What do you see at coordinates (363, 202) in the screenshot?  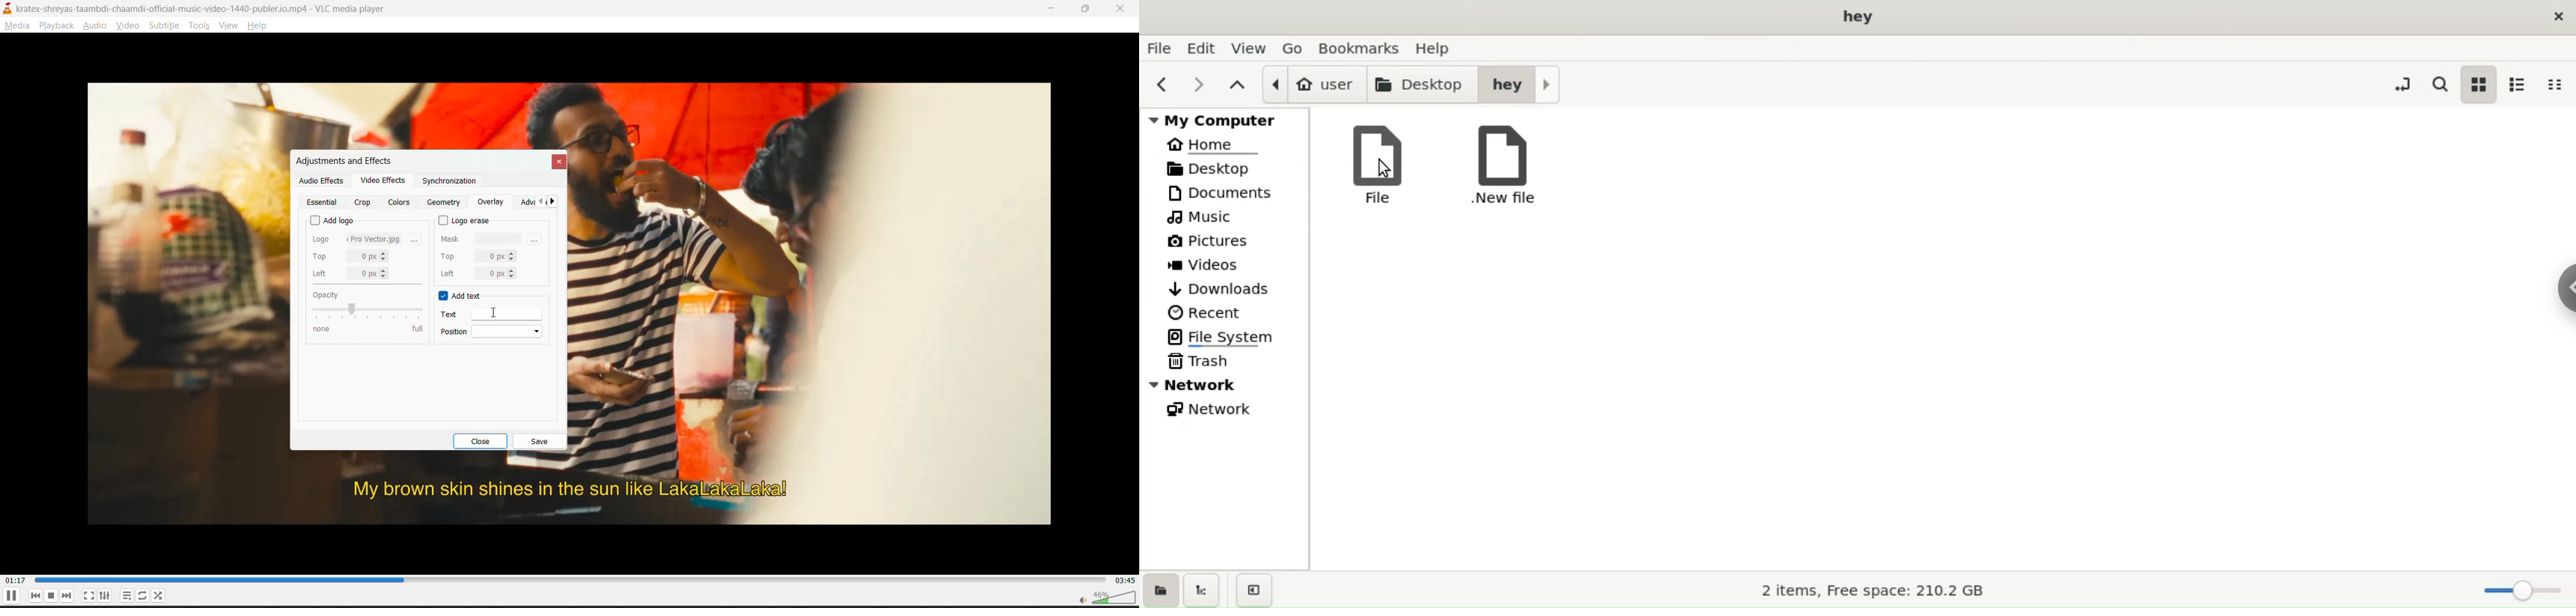 I see `crop` at bounding box center [363, 202].